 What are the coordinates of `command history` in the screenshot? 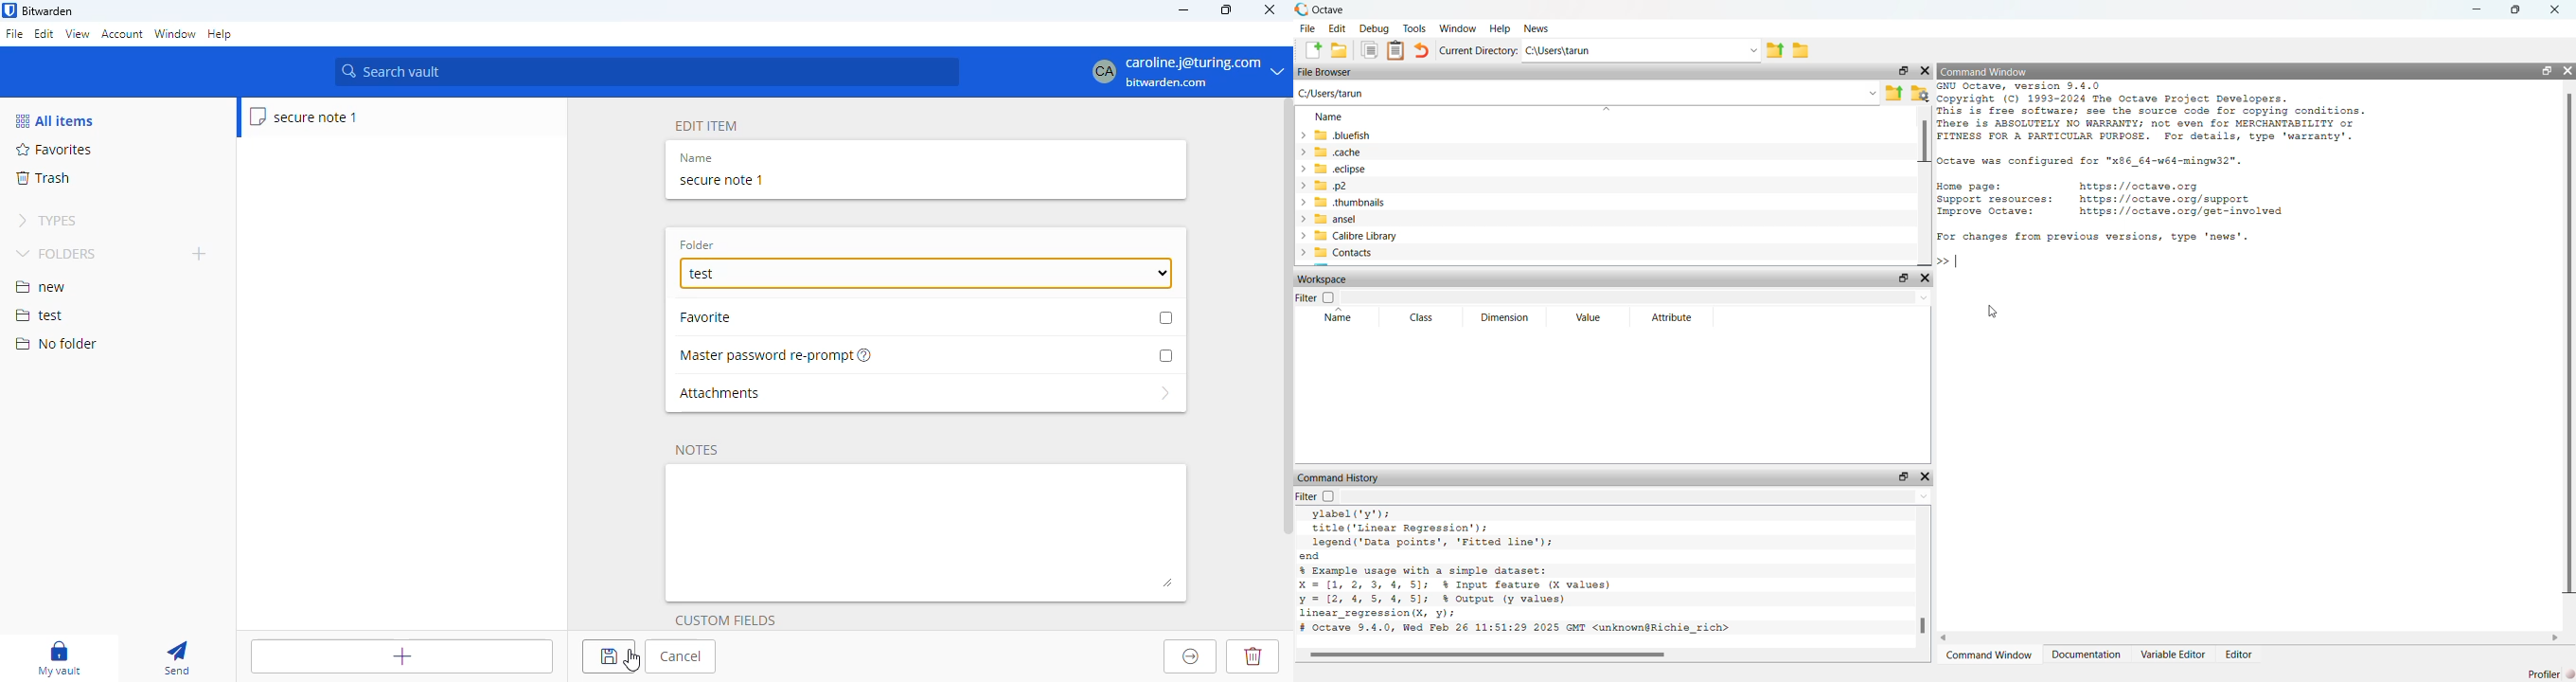 It's located at (1341, 477).